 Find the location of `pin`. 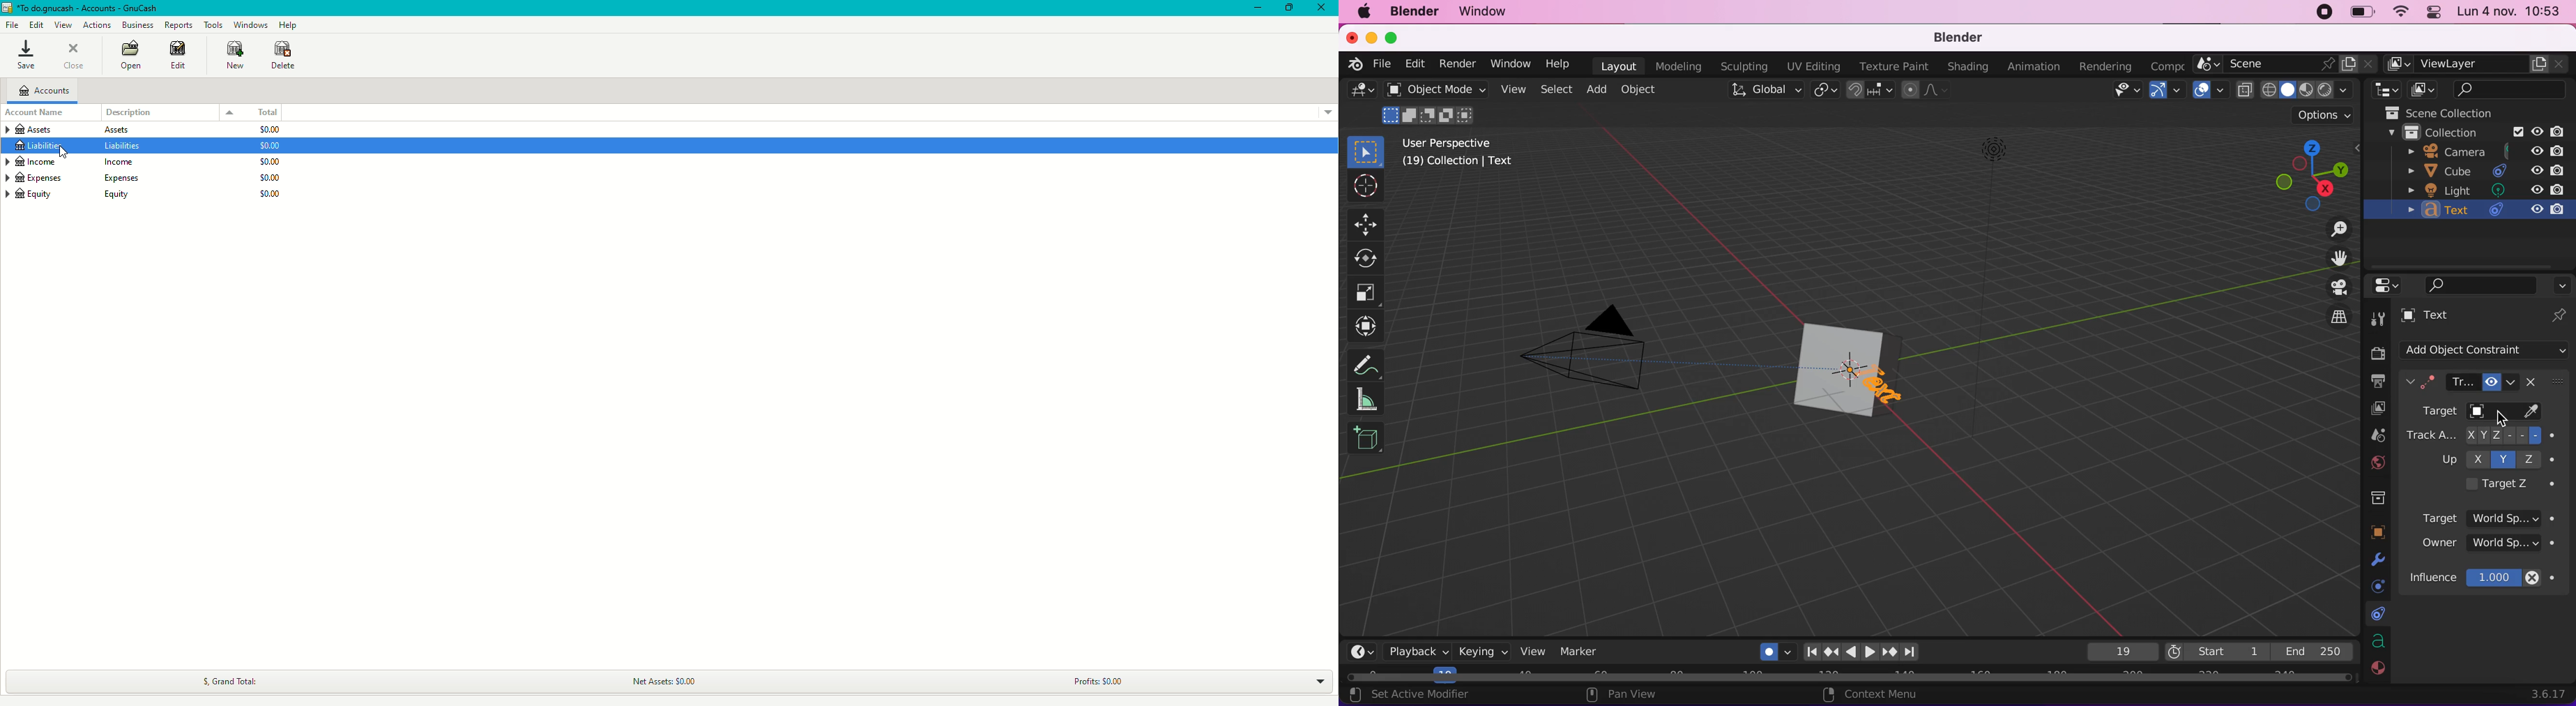

pin is located at coordinates (2559, 315).